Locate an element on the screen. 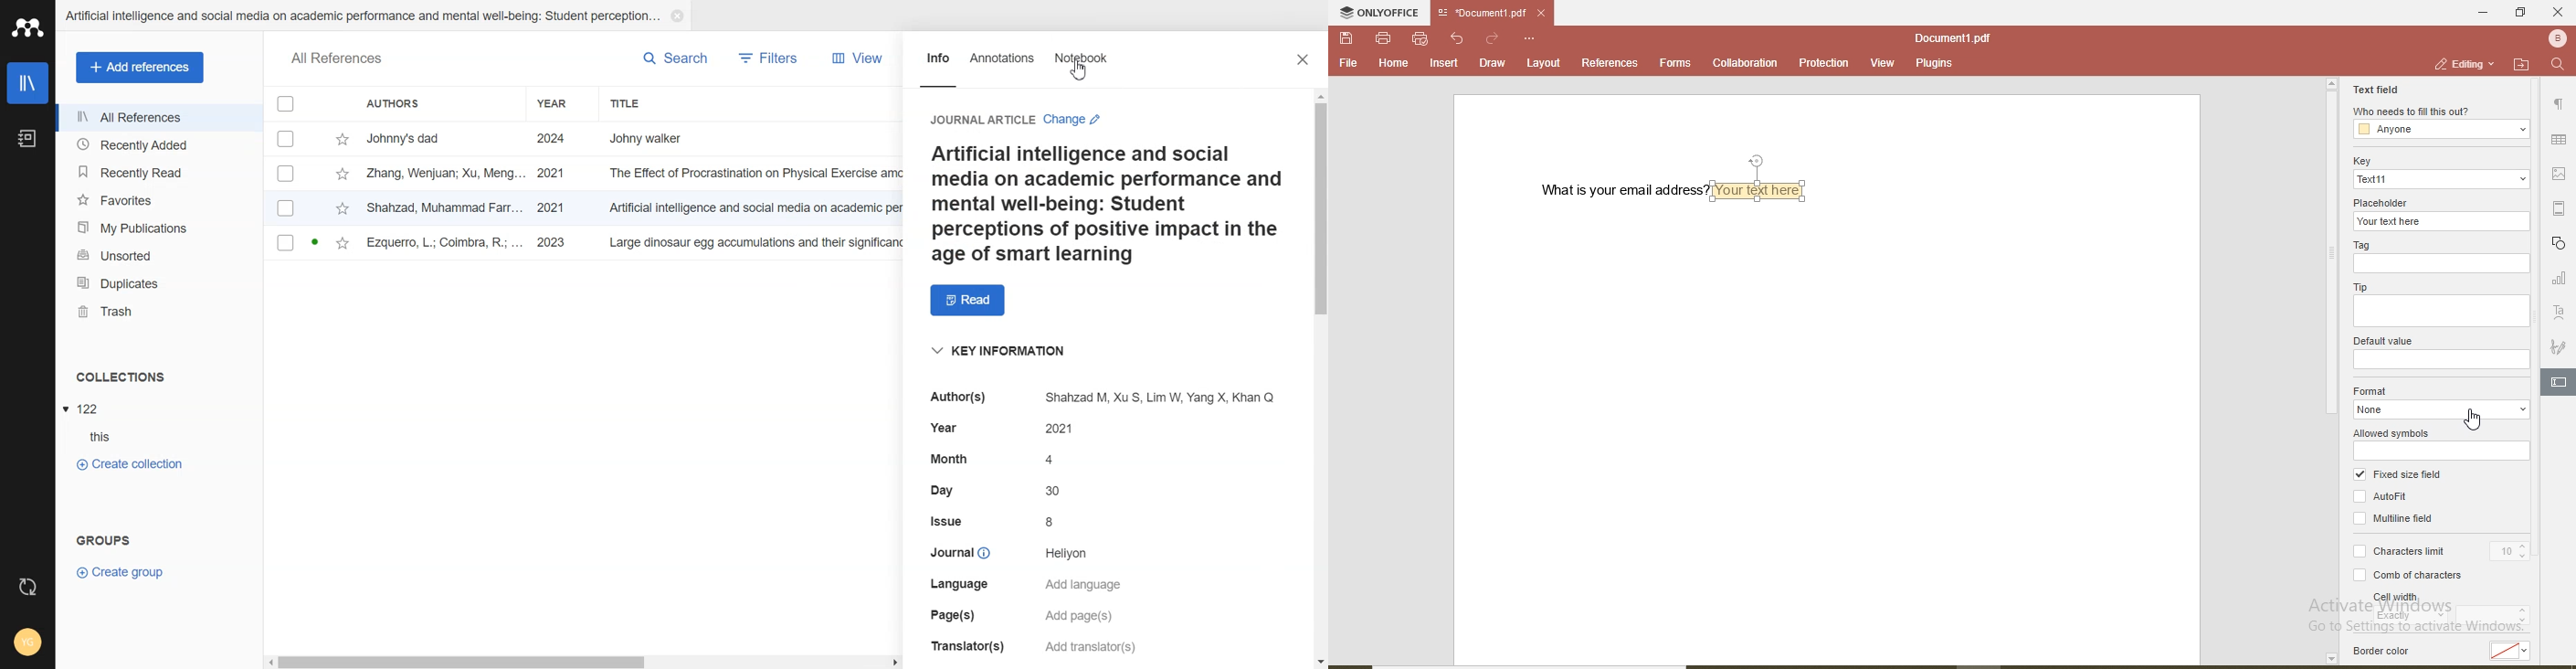 The image size is (2576, 672). Trash is located at coordinates (159, 312).